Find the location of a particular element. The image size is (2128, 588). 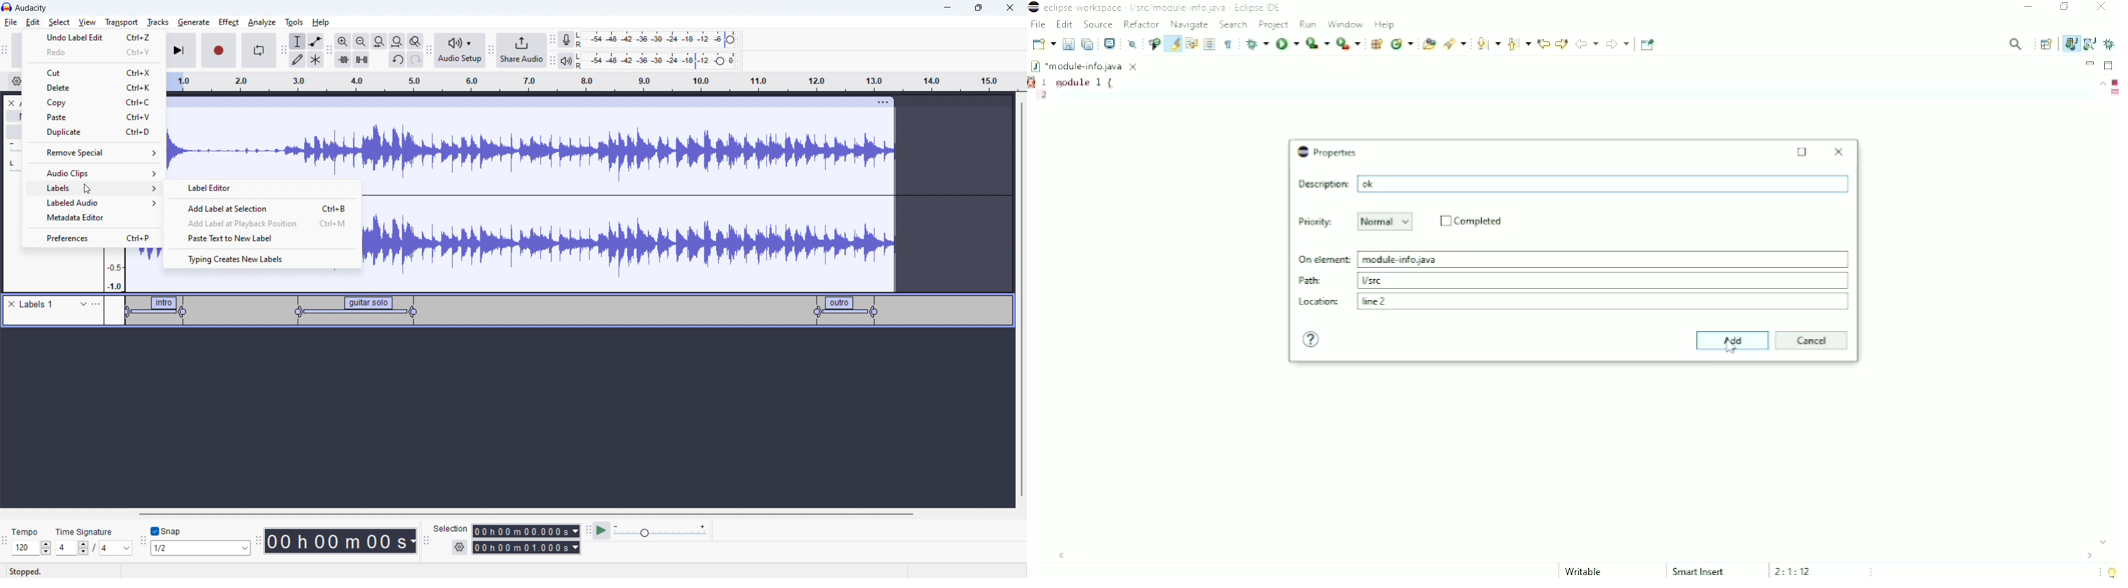

Toggle word wrap is located at coordinates (1191, 44).